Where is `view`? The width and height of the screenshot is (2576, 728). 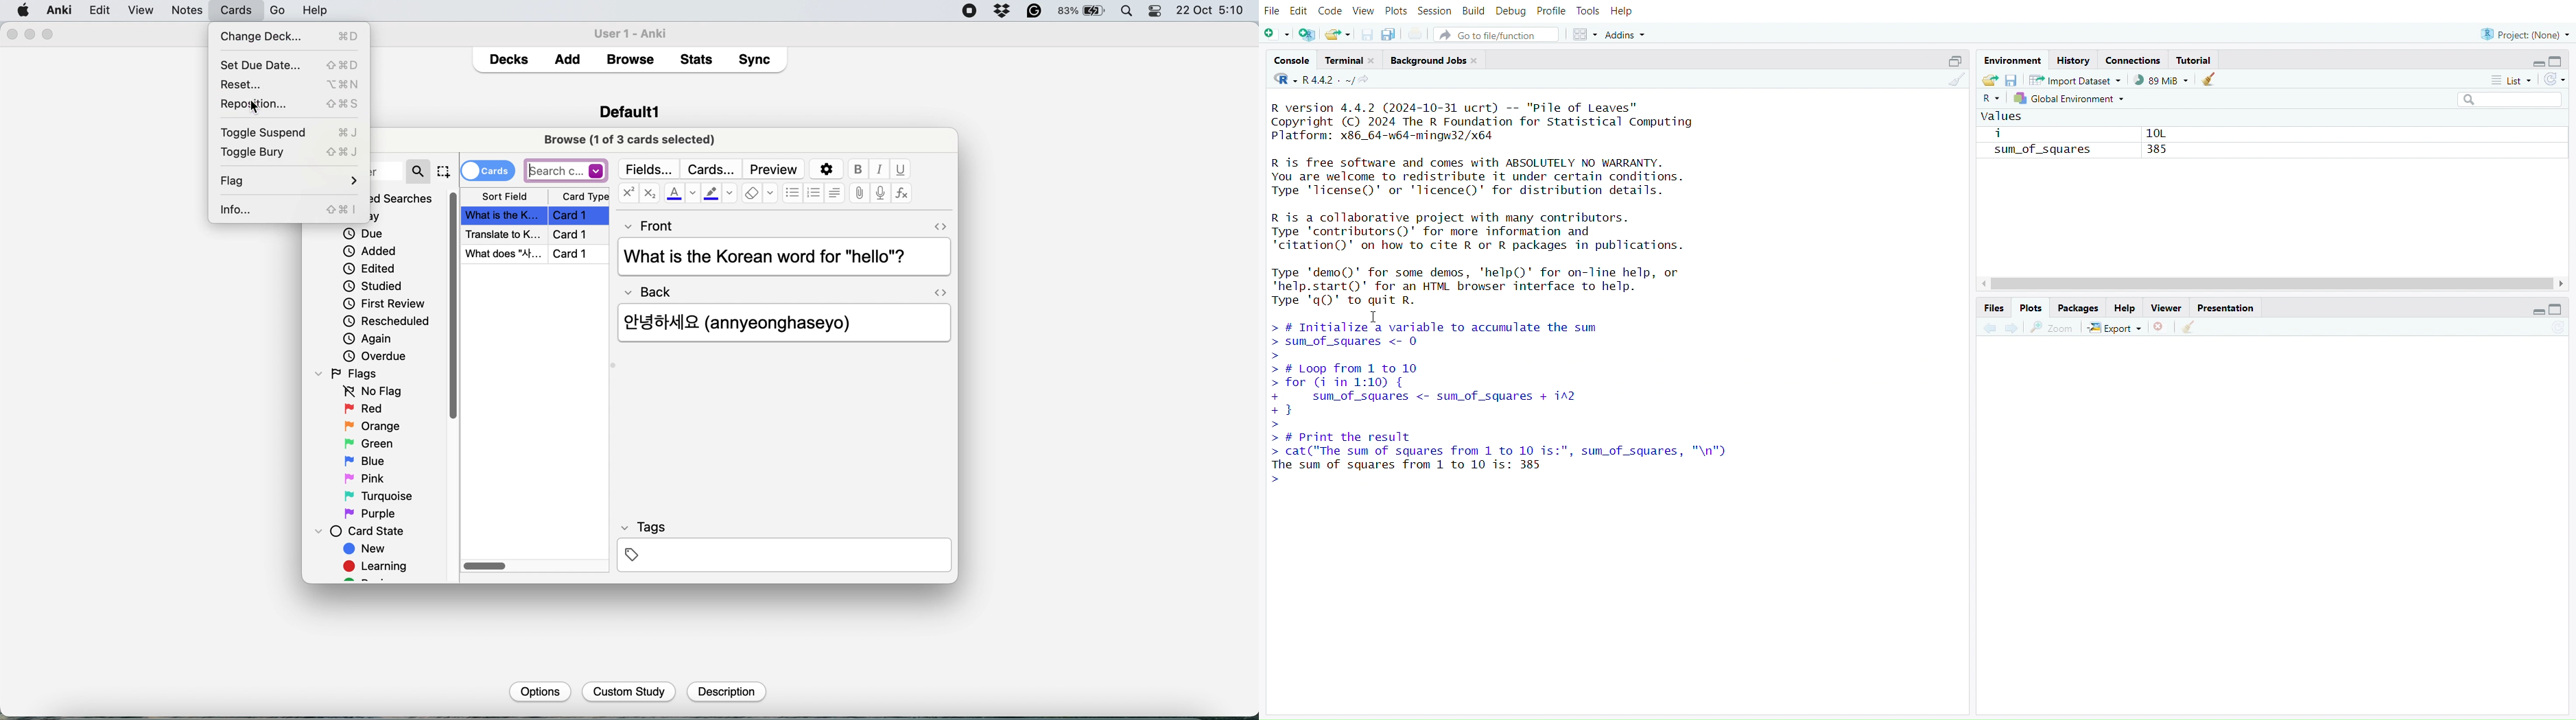
view is located at coordinates (181, 11).